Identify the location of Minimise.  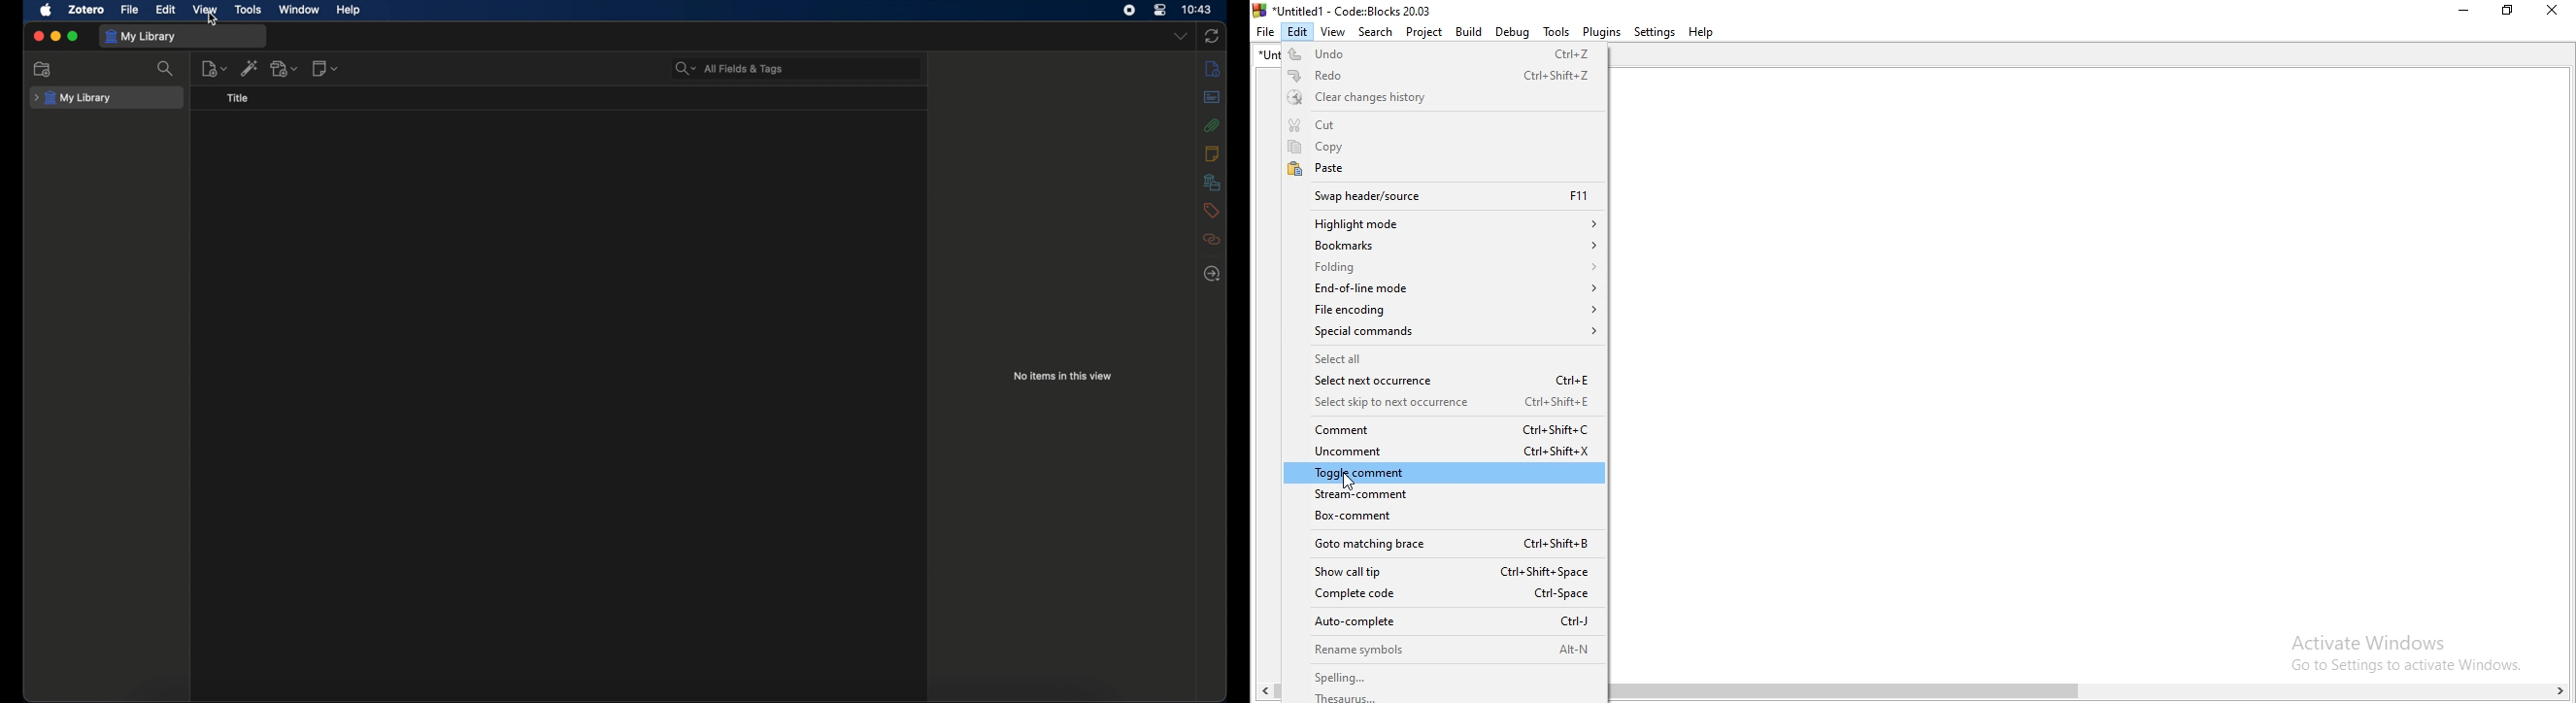
(2460, 13).